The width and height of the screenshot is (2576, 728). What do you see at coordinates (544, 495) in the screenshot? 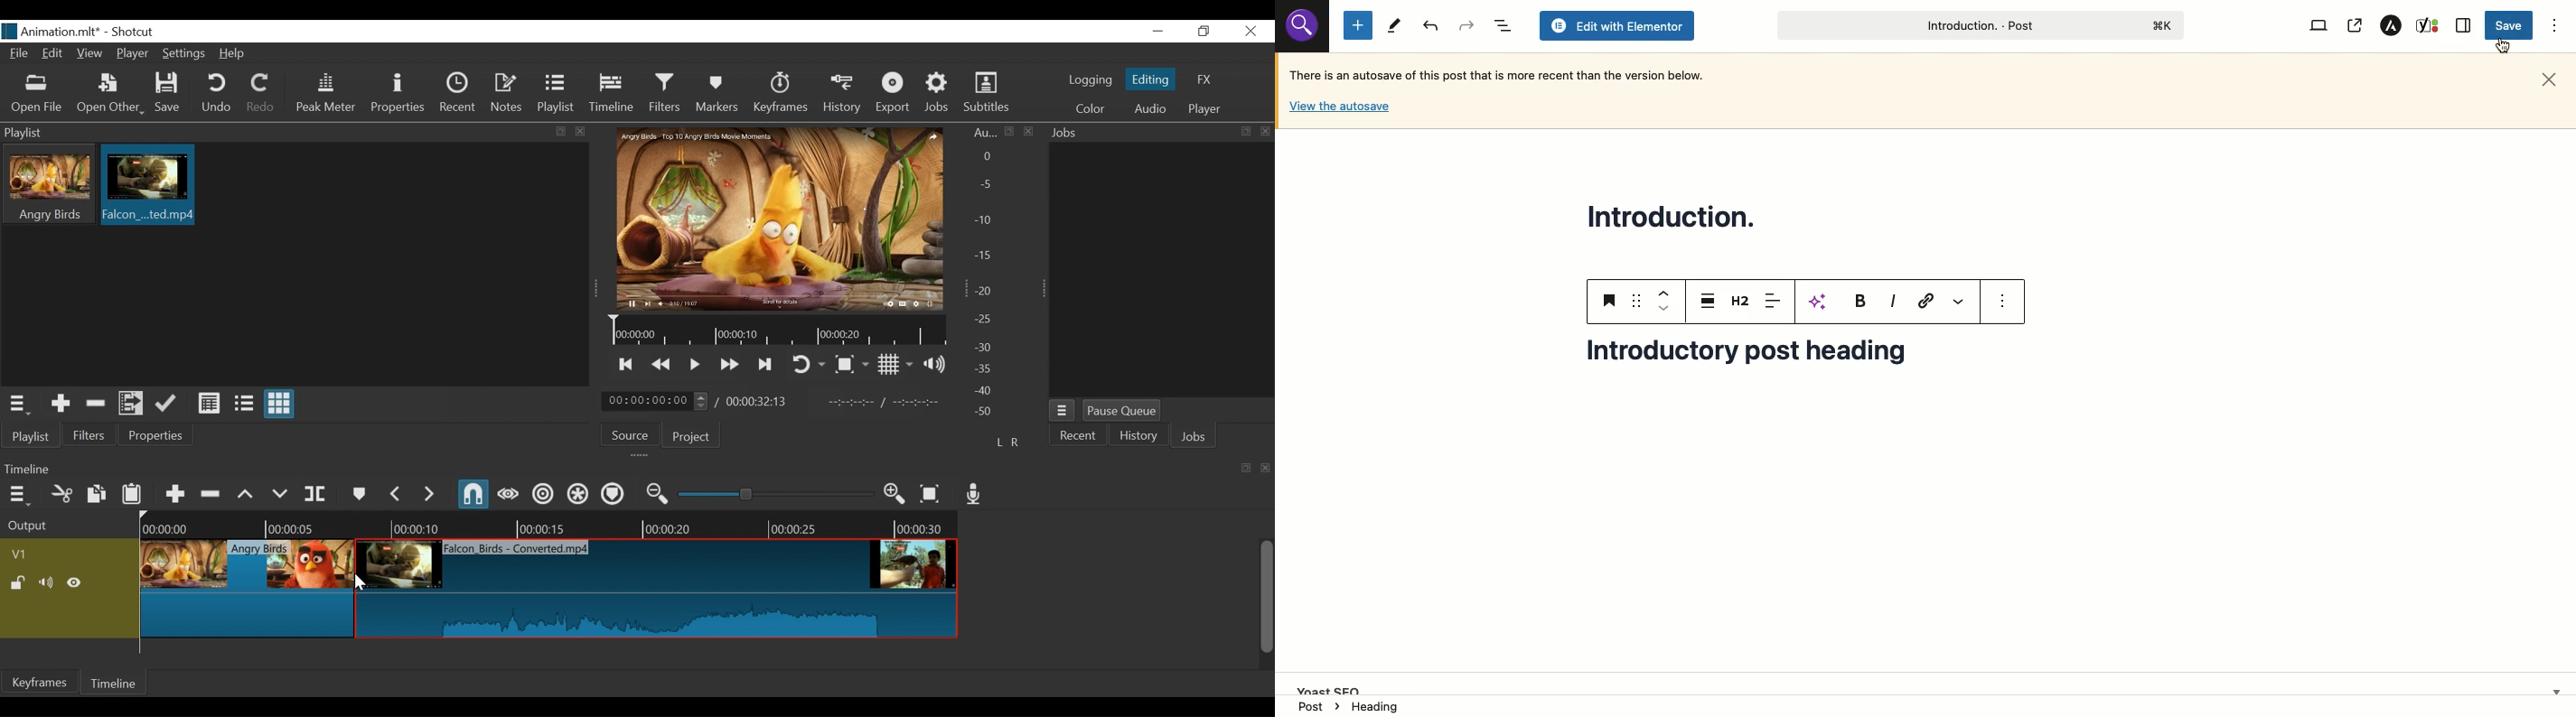
I see `Ripple ` at bounding box center [544, 495].